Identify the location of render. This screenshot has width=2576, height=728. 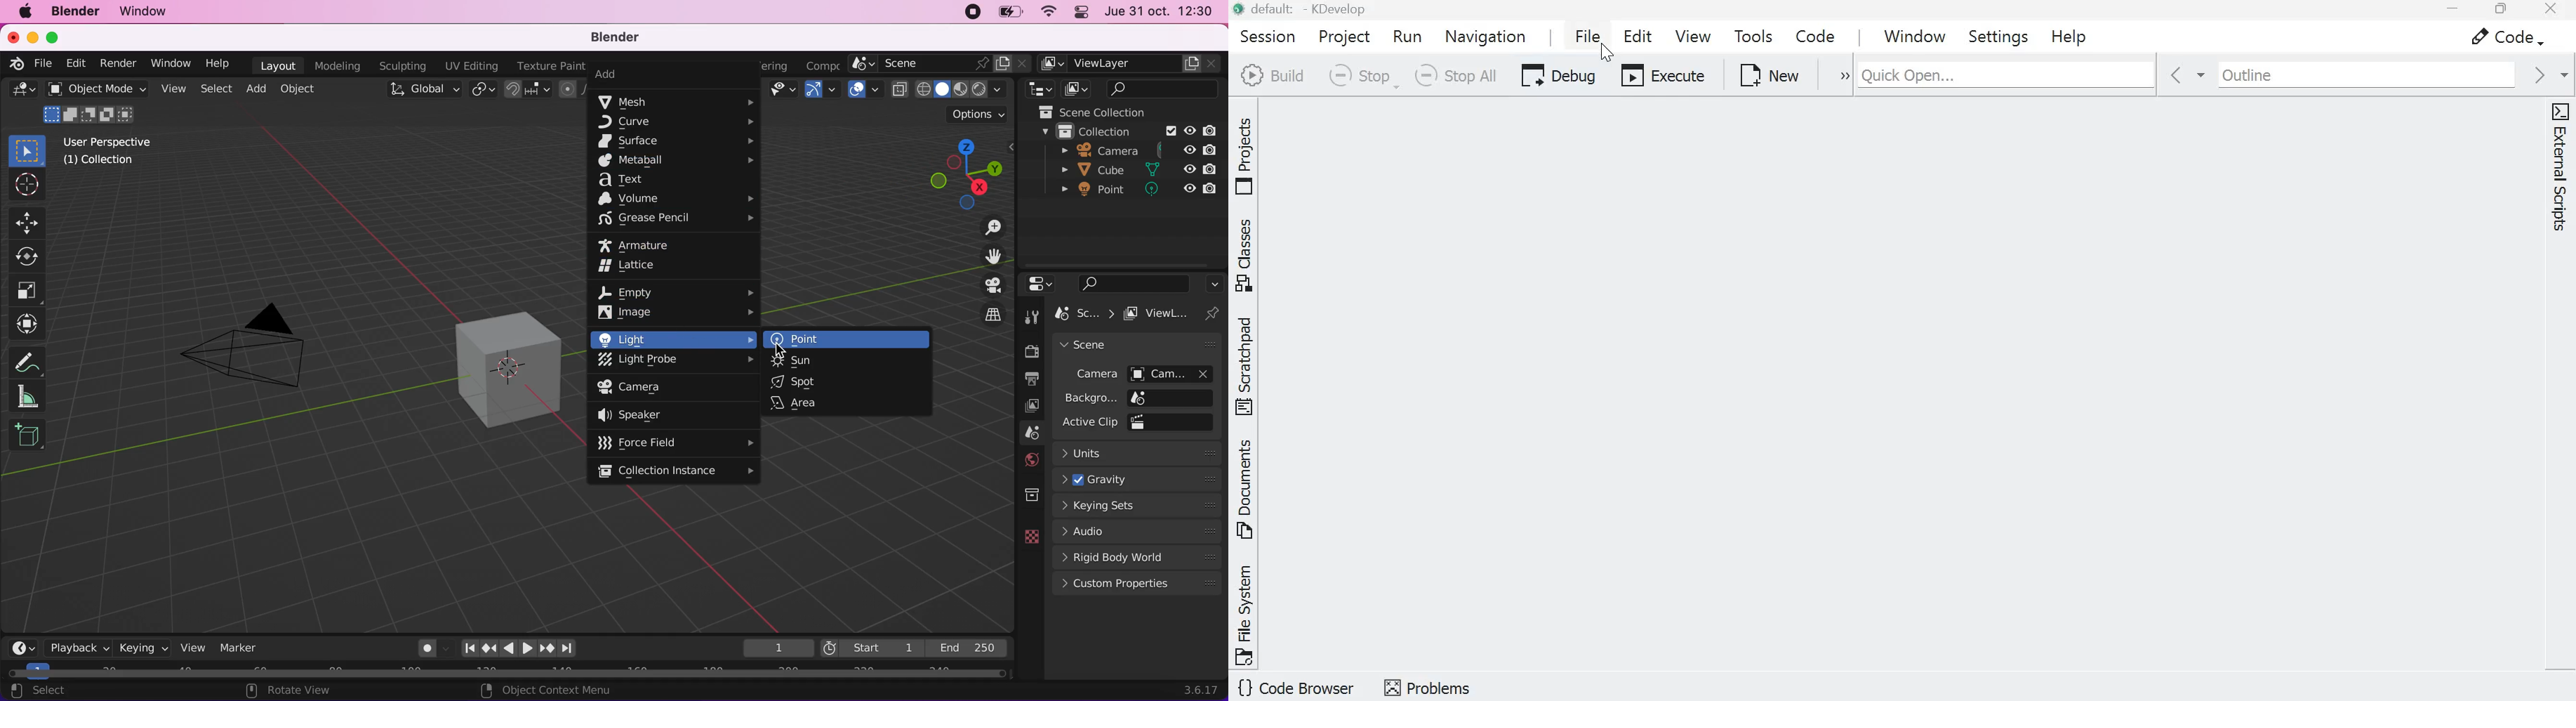
(119, 64).